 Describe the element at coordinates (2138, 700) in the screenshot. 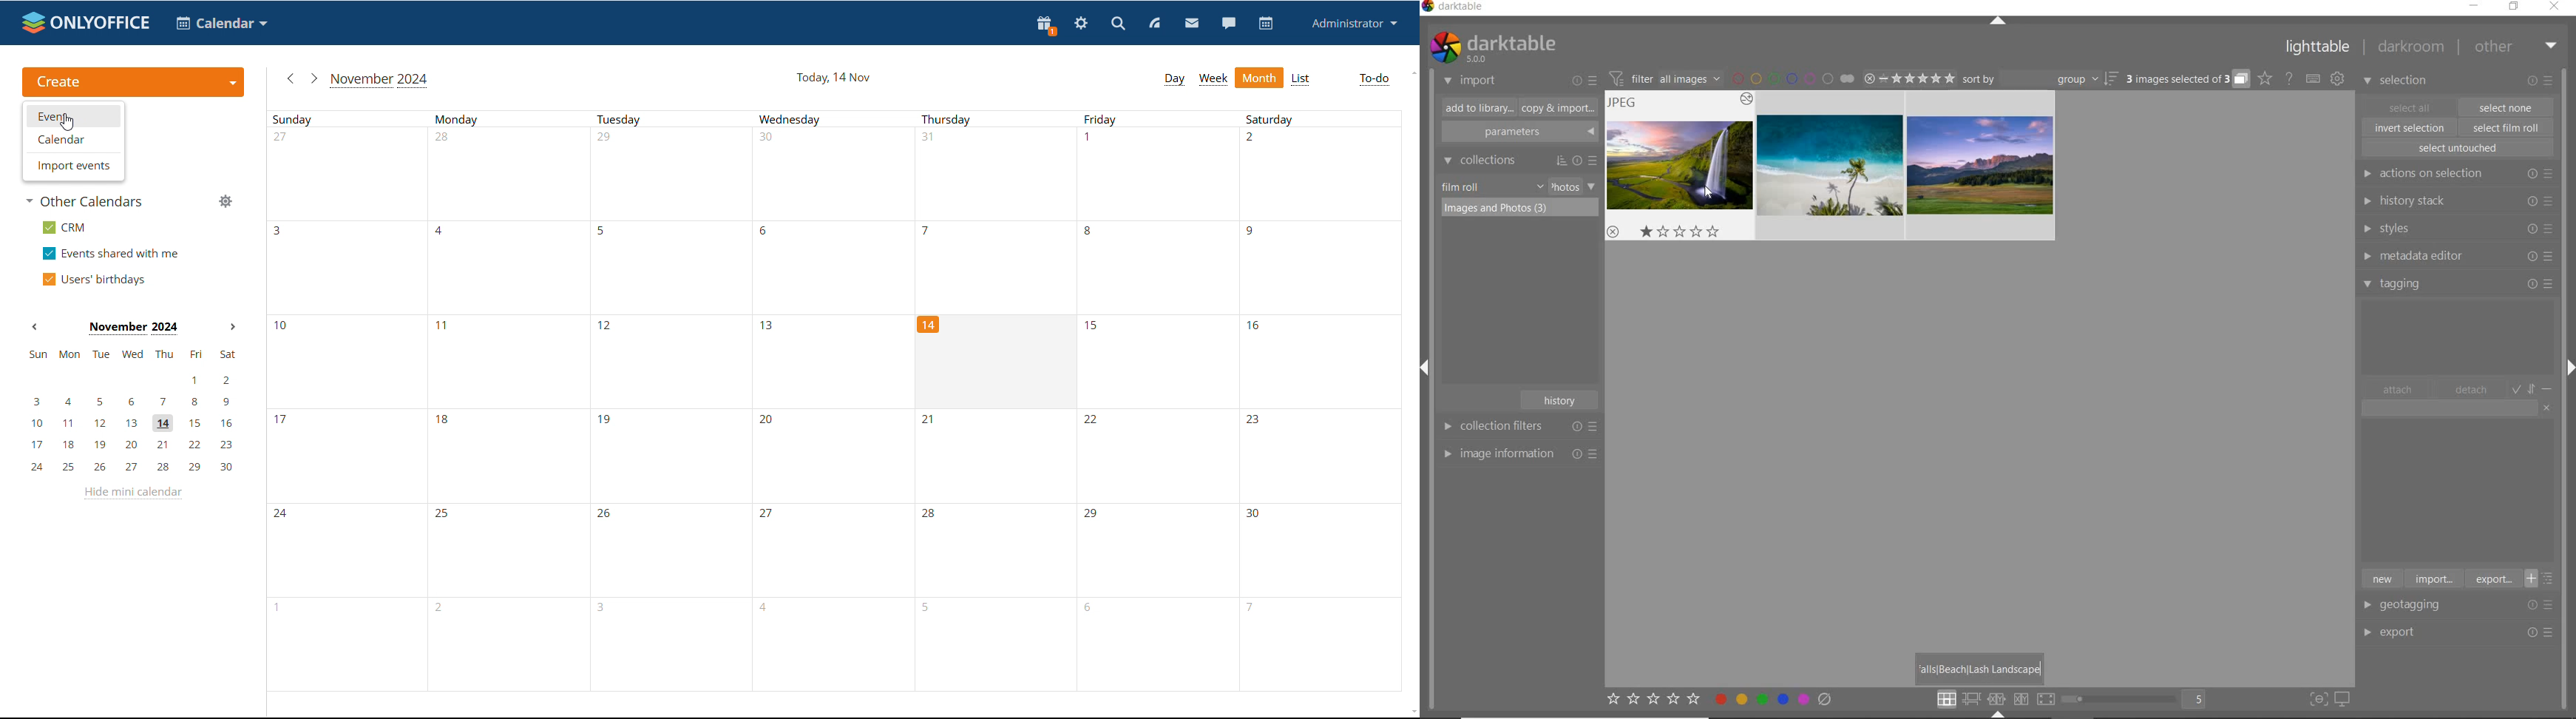

I see `toggle view` at that location.